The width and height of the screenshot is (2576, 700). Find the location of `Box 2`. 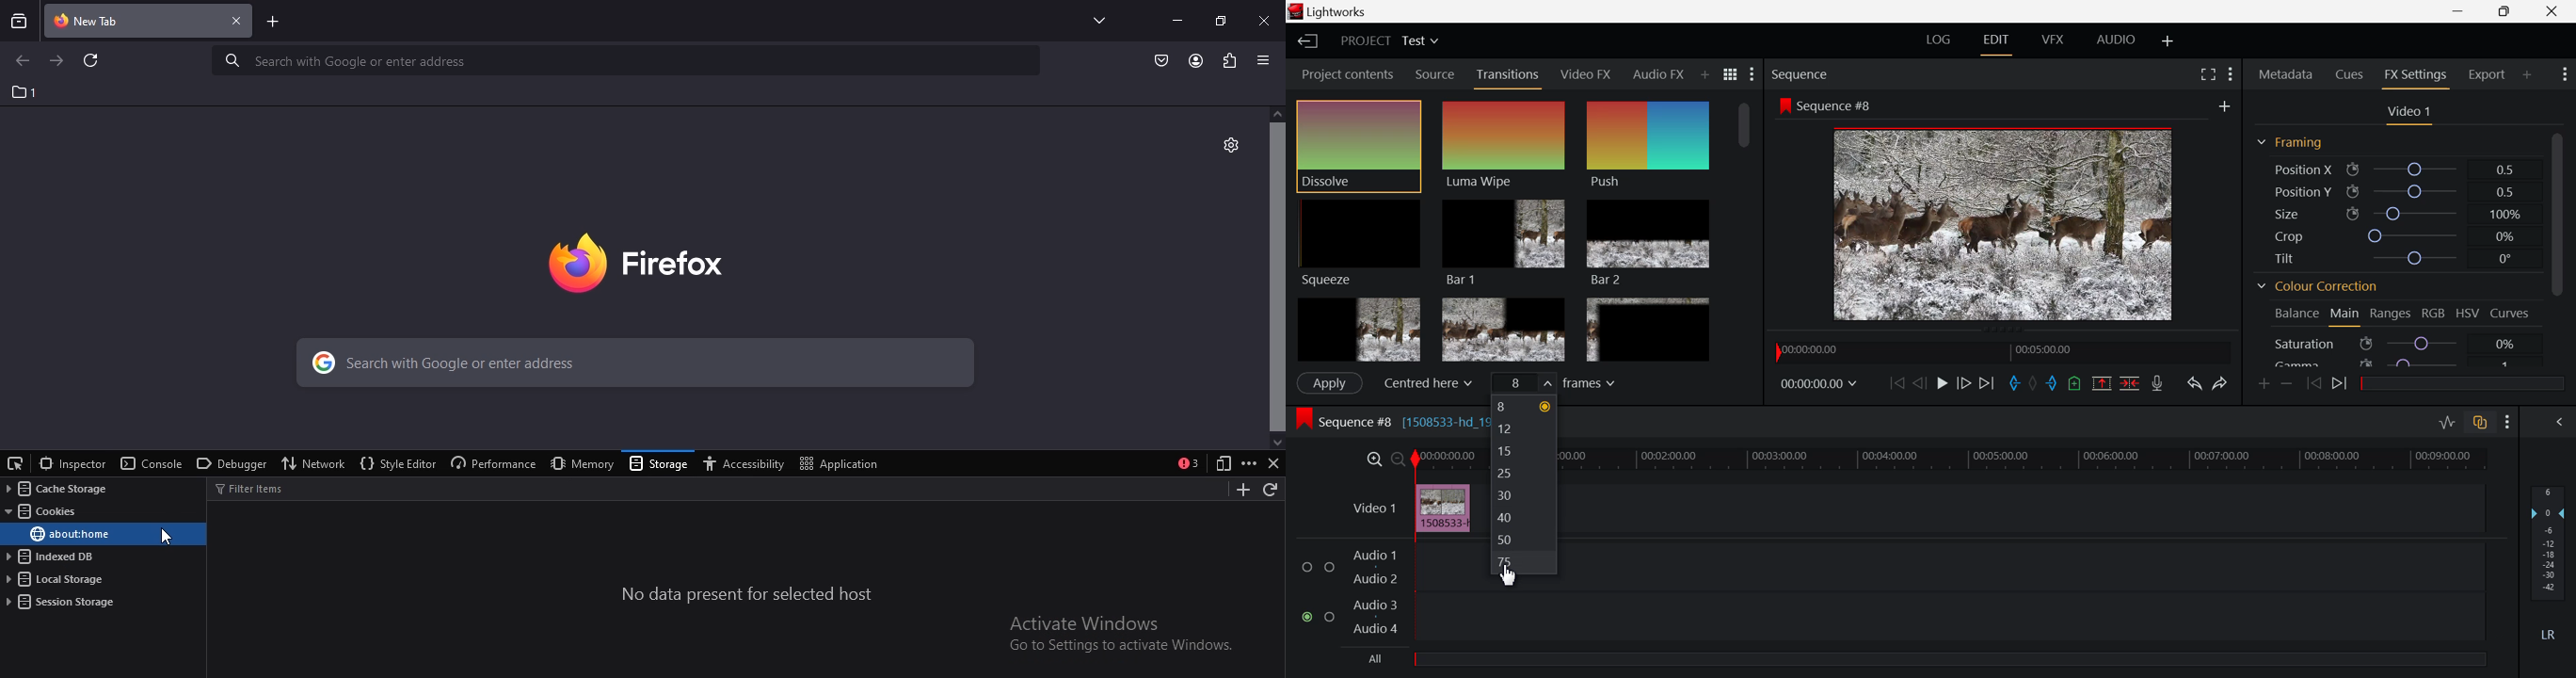

Box 2 is located at coordinates (1505, 329).